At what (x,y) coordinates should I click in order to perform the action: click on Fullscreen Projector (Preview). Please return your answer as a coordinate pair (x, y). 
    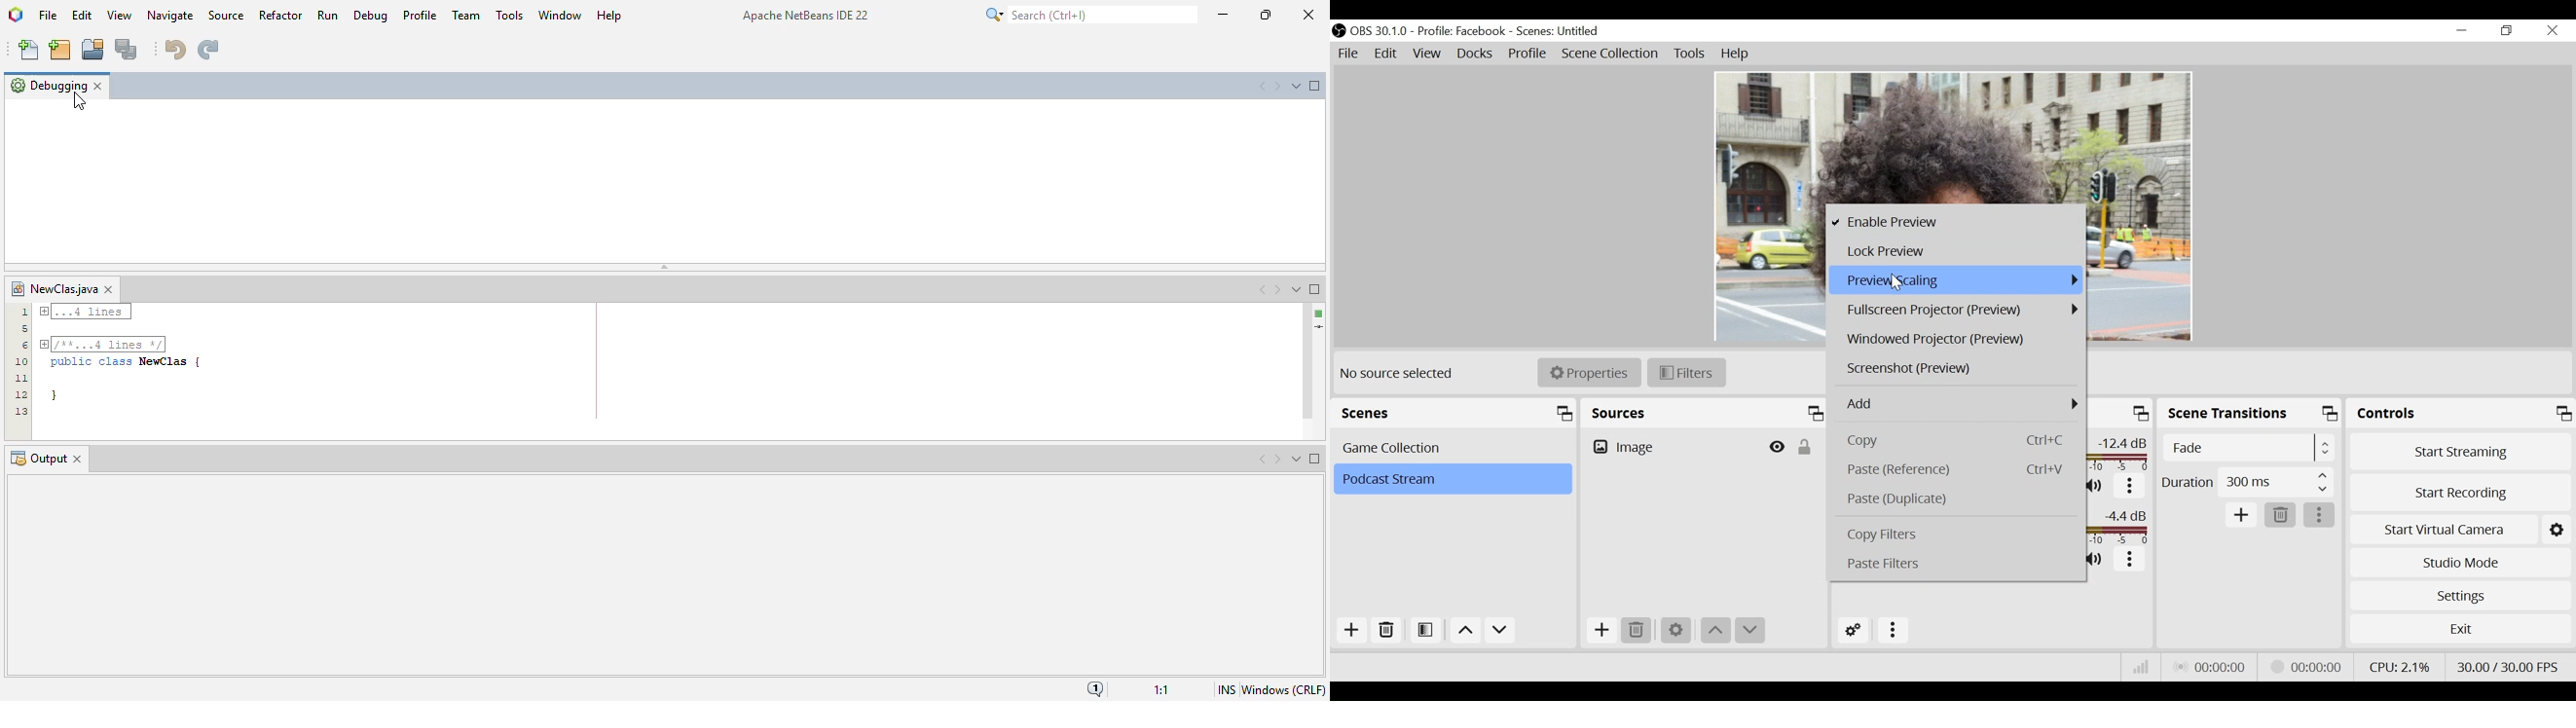
    Looking at the image, I should click on (1957, 310).